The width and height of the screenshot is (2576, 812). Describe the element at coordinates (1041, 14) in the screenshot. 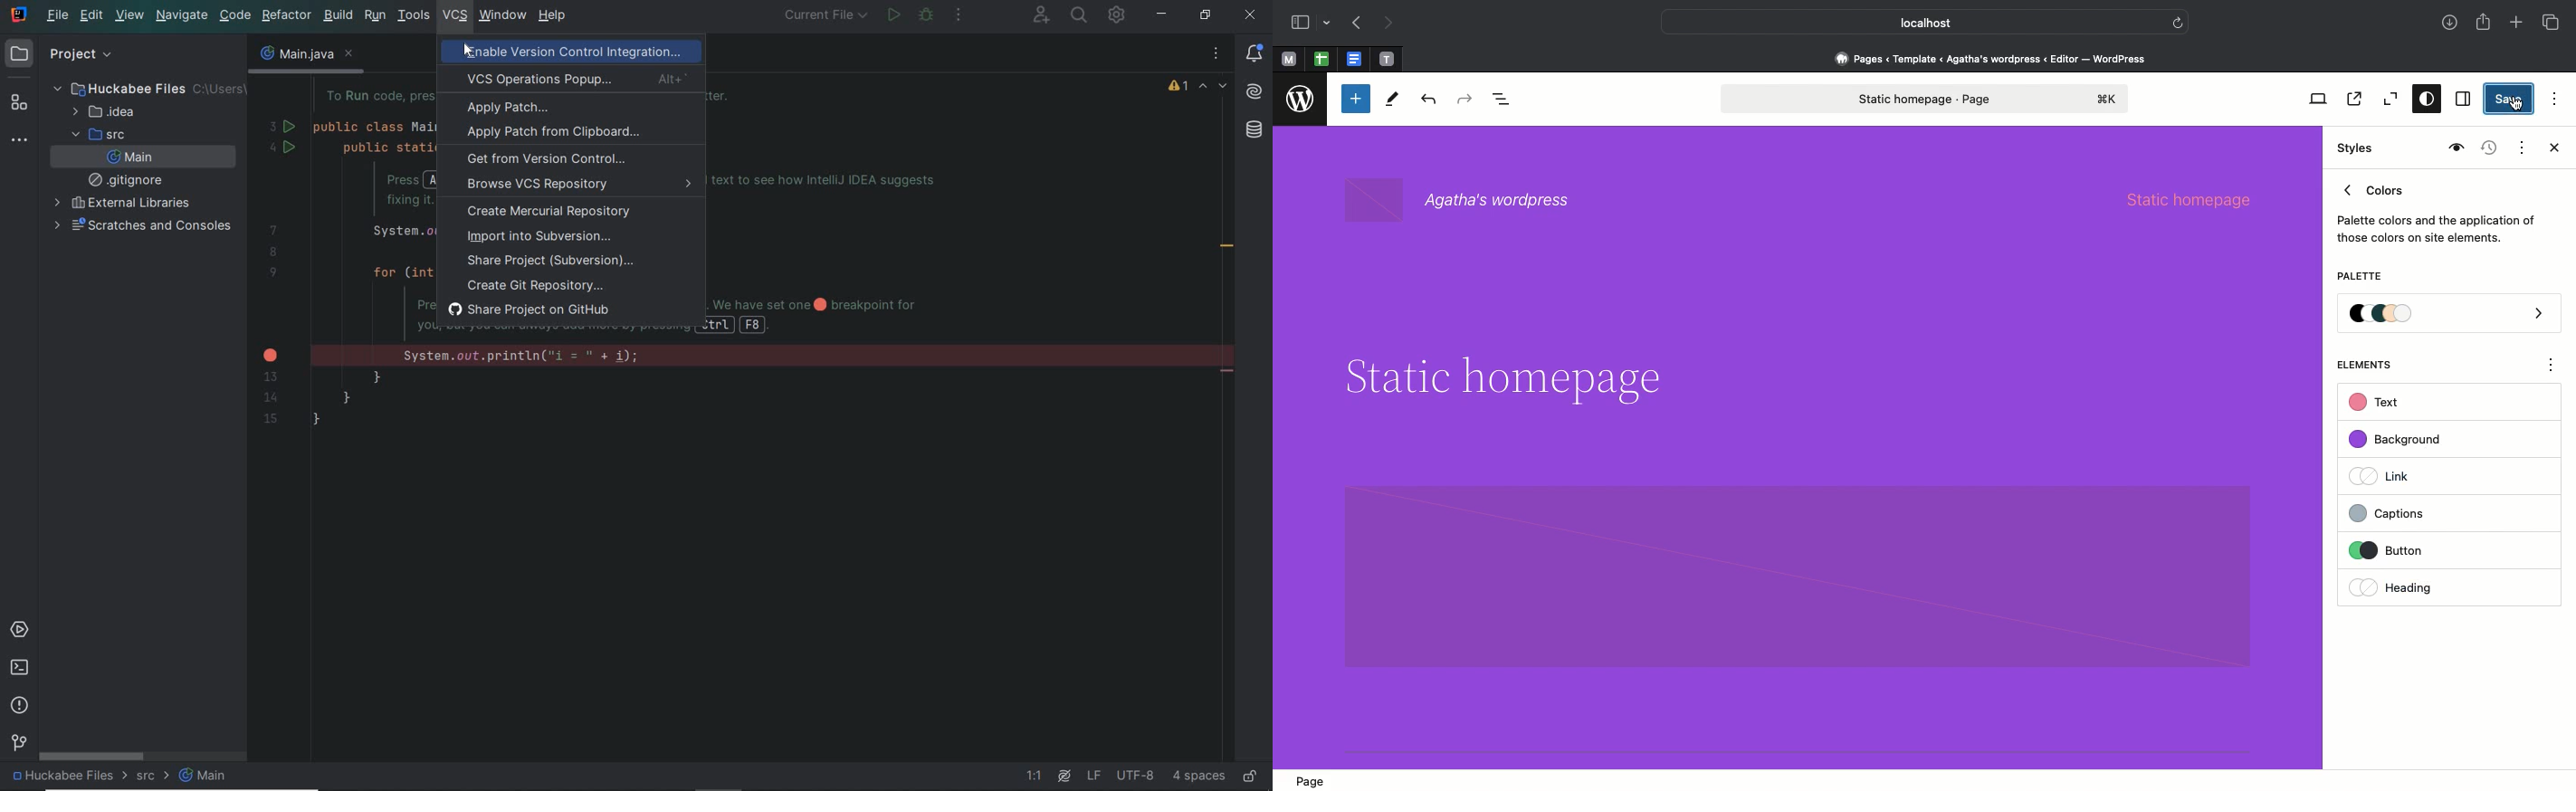

I see `CODE WITH ME` at that location.